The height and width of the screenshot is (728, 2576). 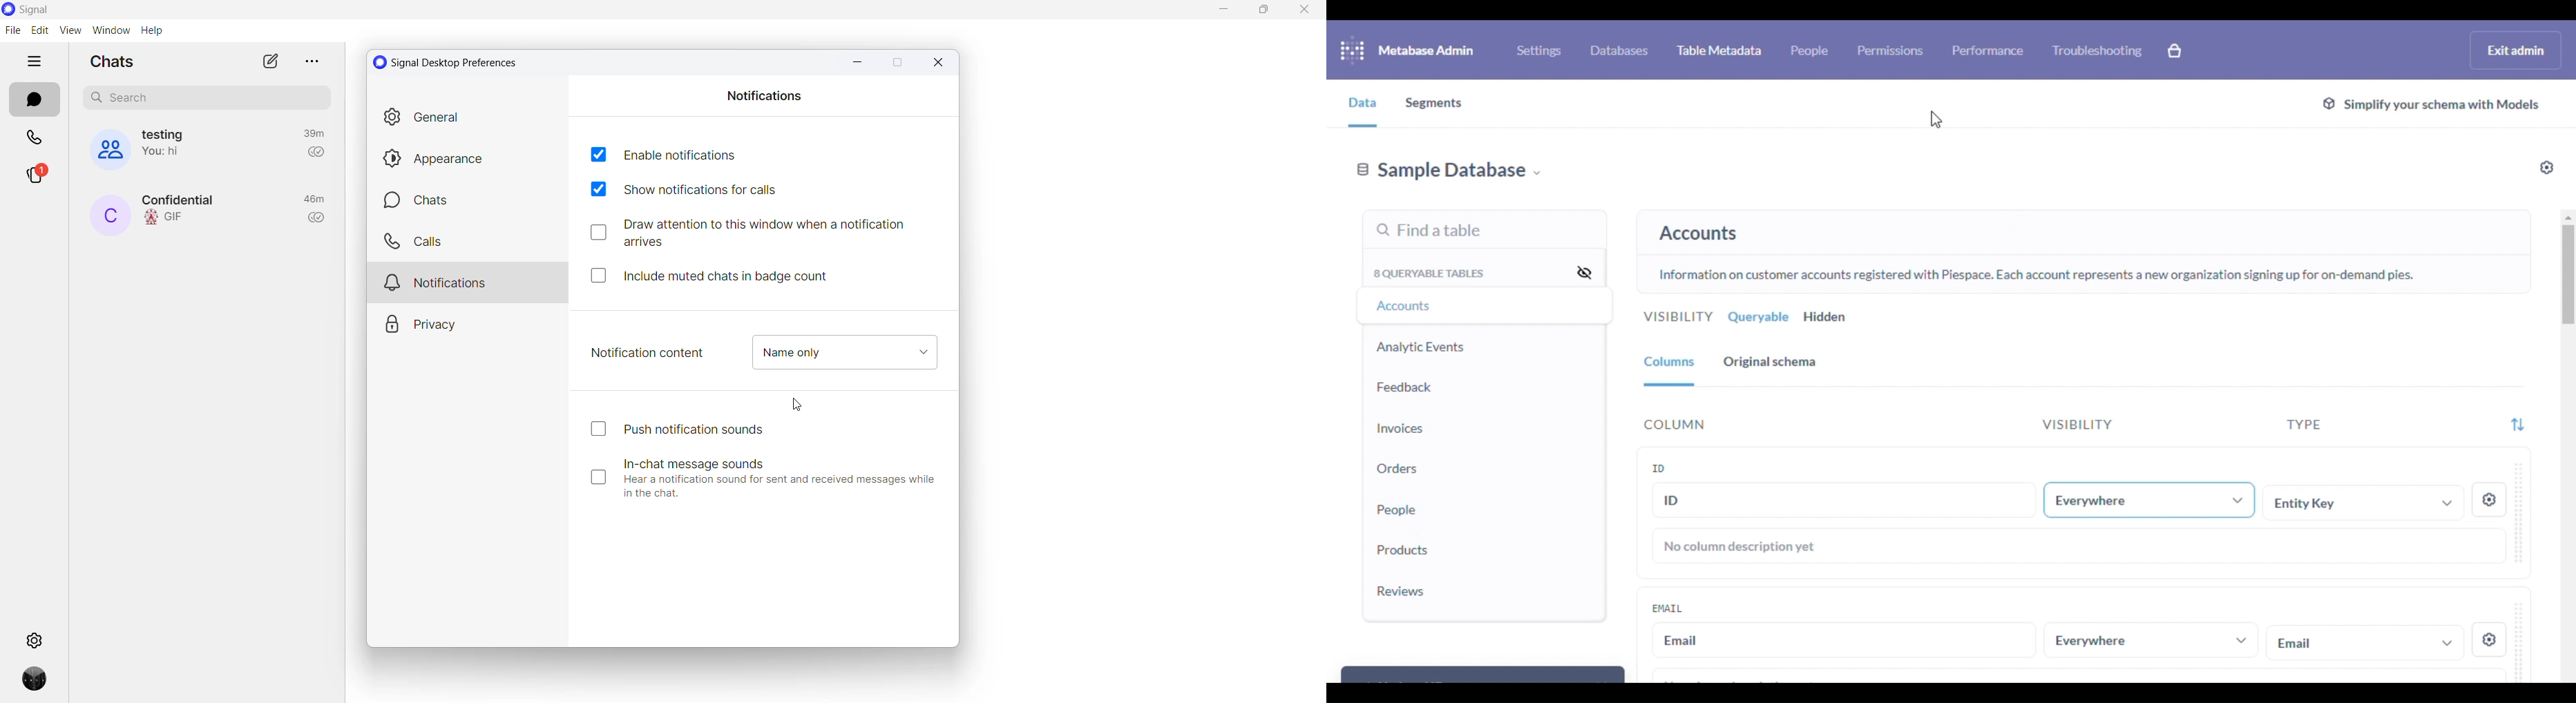 What do you see at coordinates (2517, 49) in the screenshot?
I see `exit admin` at bounding box center [2517, 49].